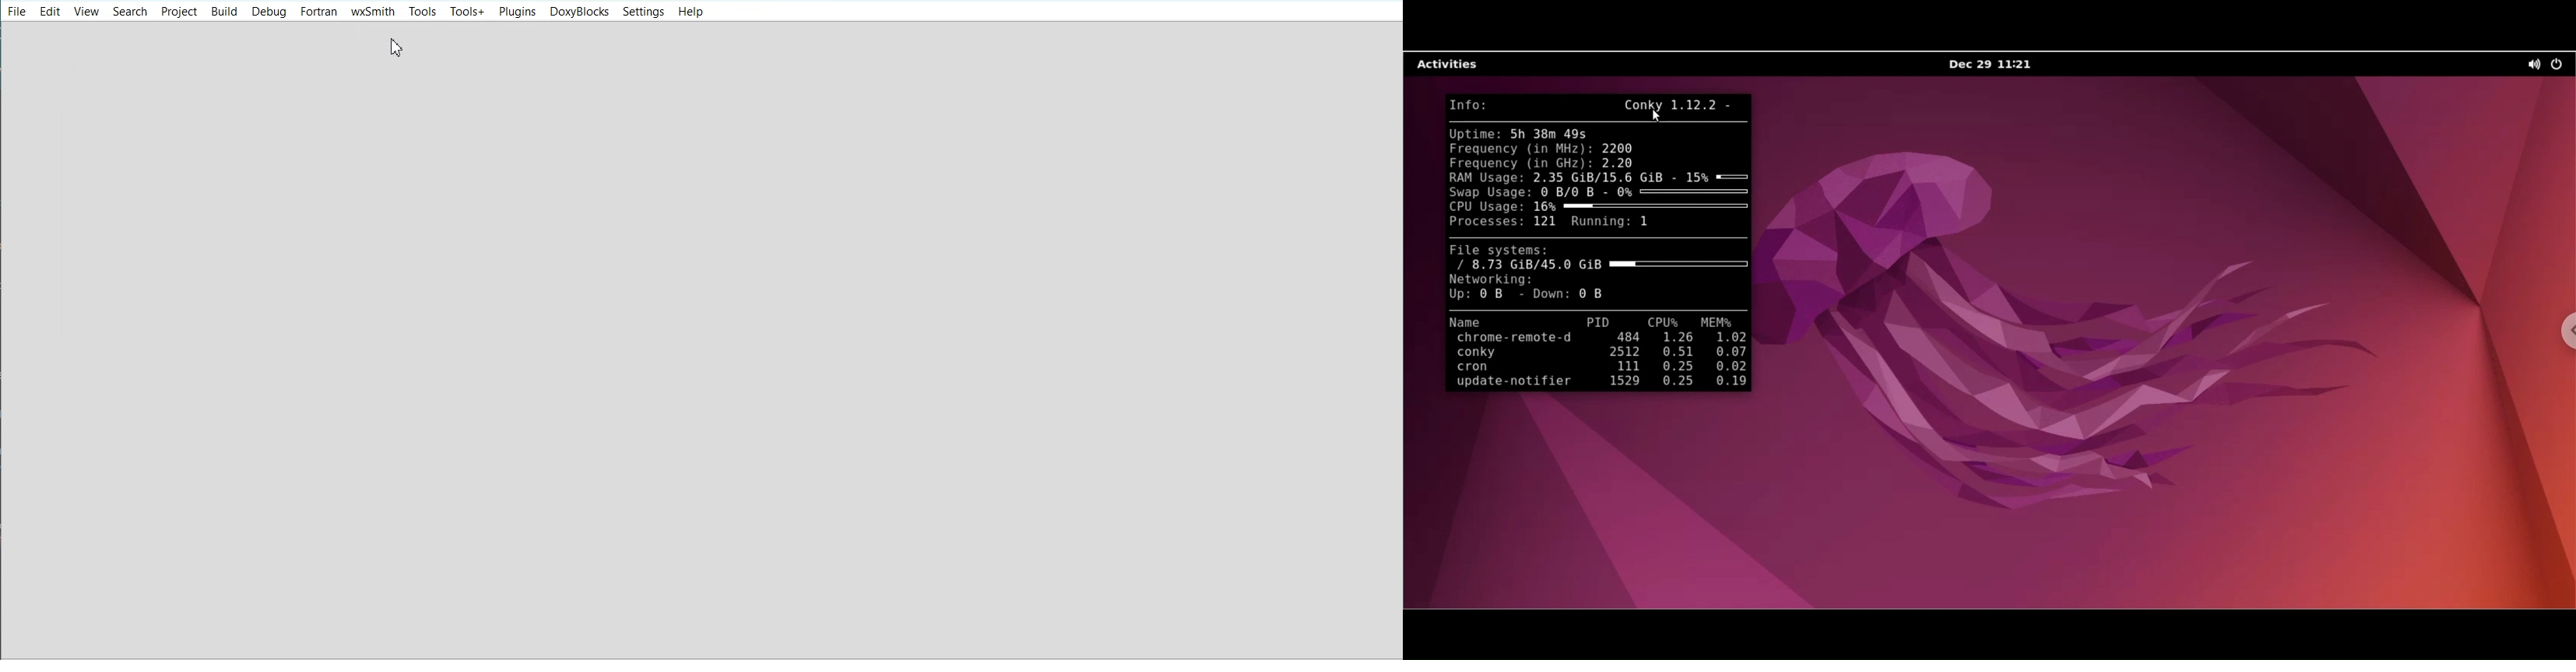 The width and height of the screenshot is (2576, 672). What do you see at coordinates (643, 12) in the screenshot?
I see `Settings` at bounding box center [643, 12].